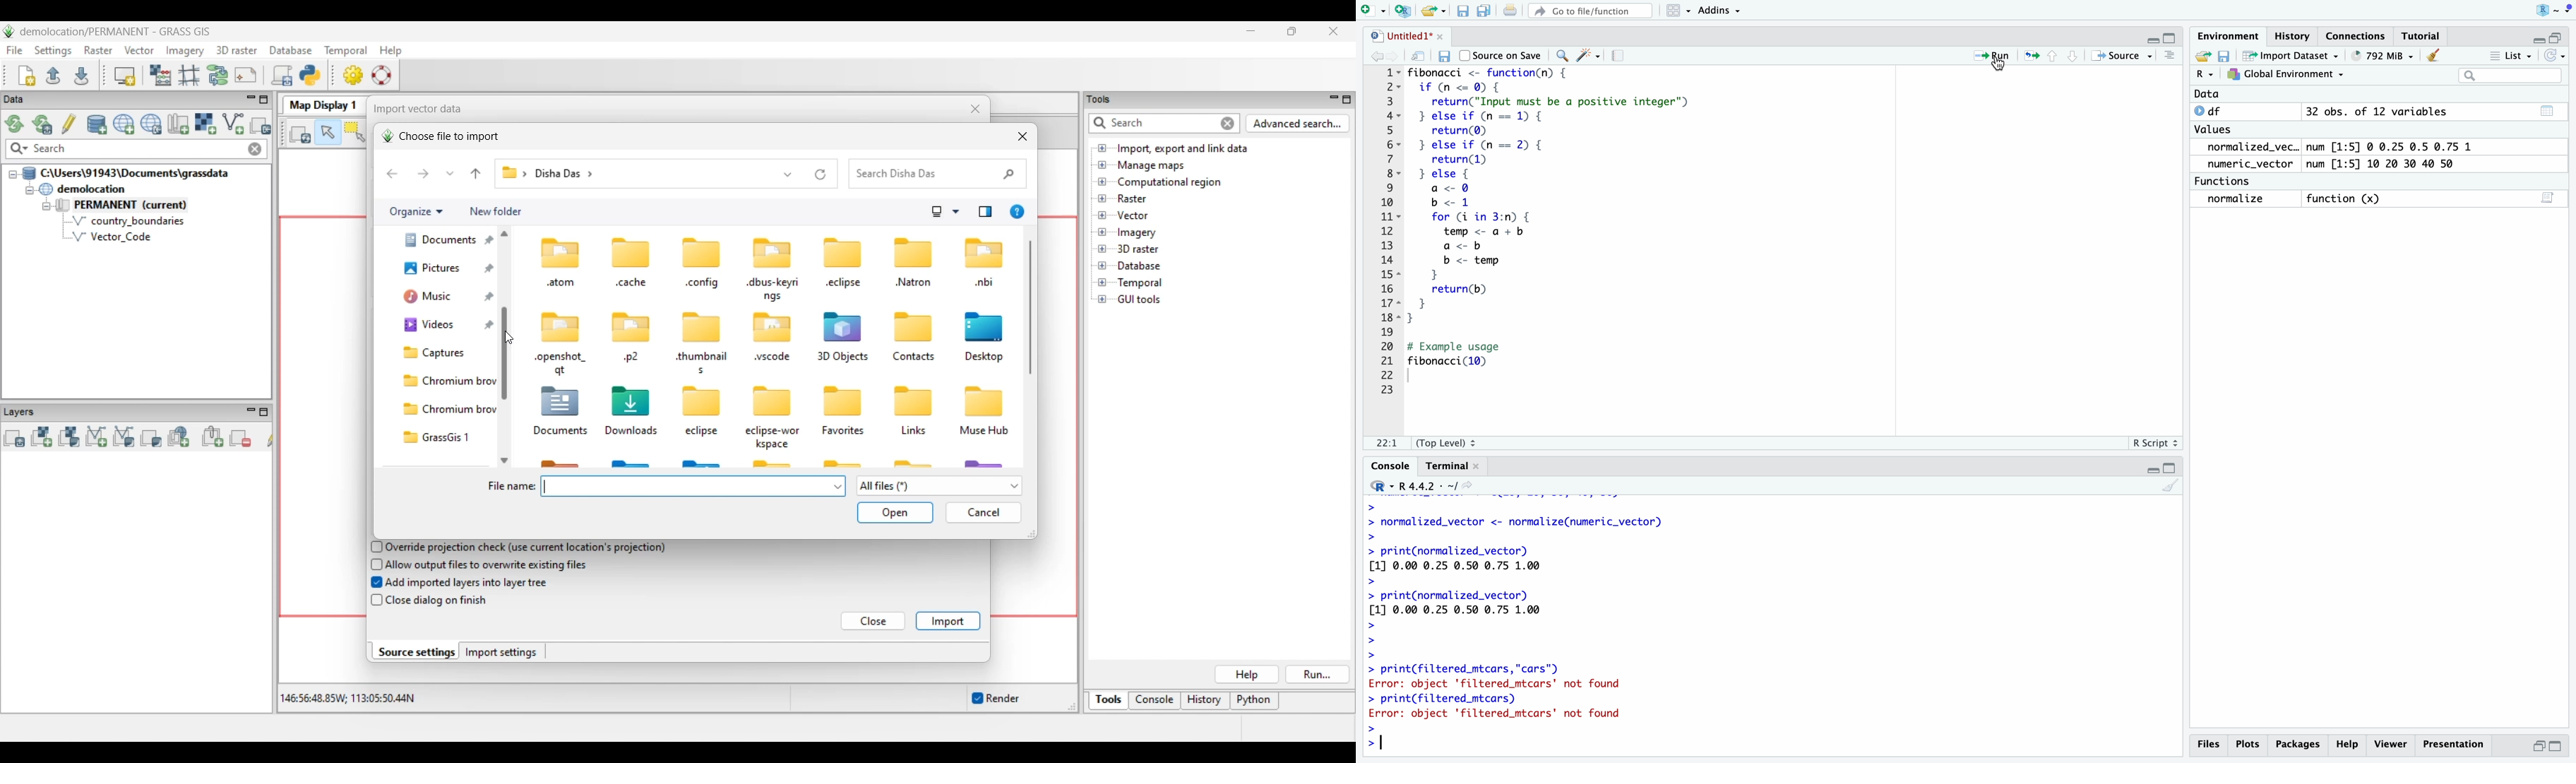 This screenshot has height=784, width=2576. Describe the element at coordinates (1460, 566) in the screenshot. I see `> print(normalized_vector)
[1] 0.00 0.25 0.50 0.75 1.00` at that location.